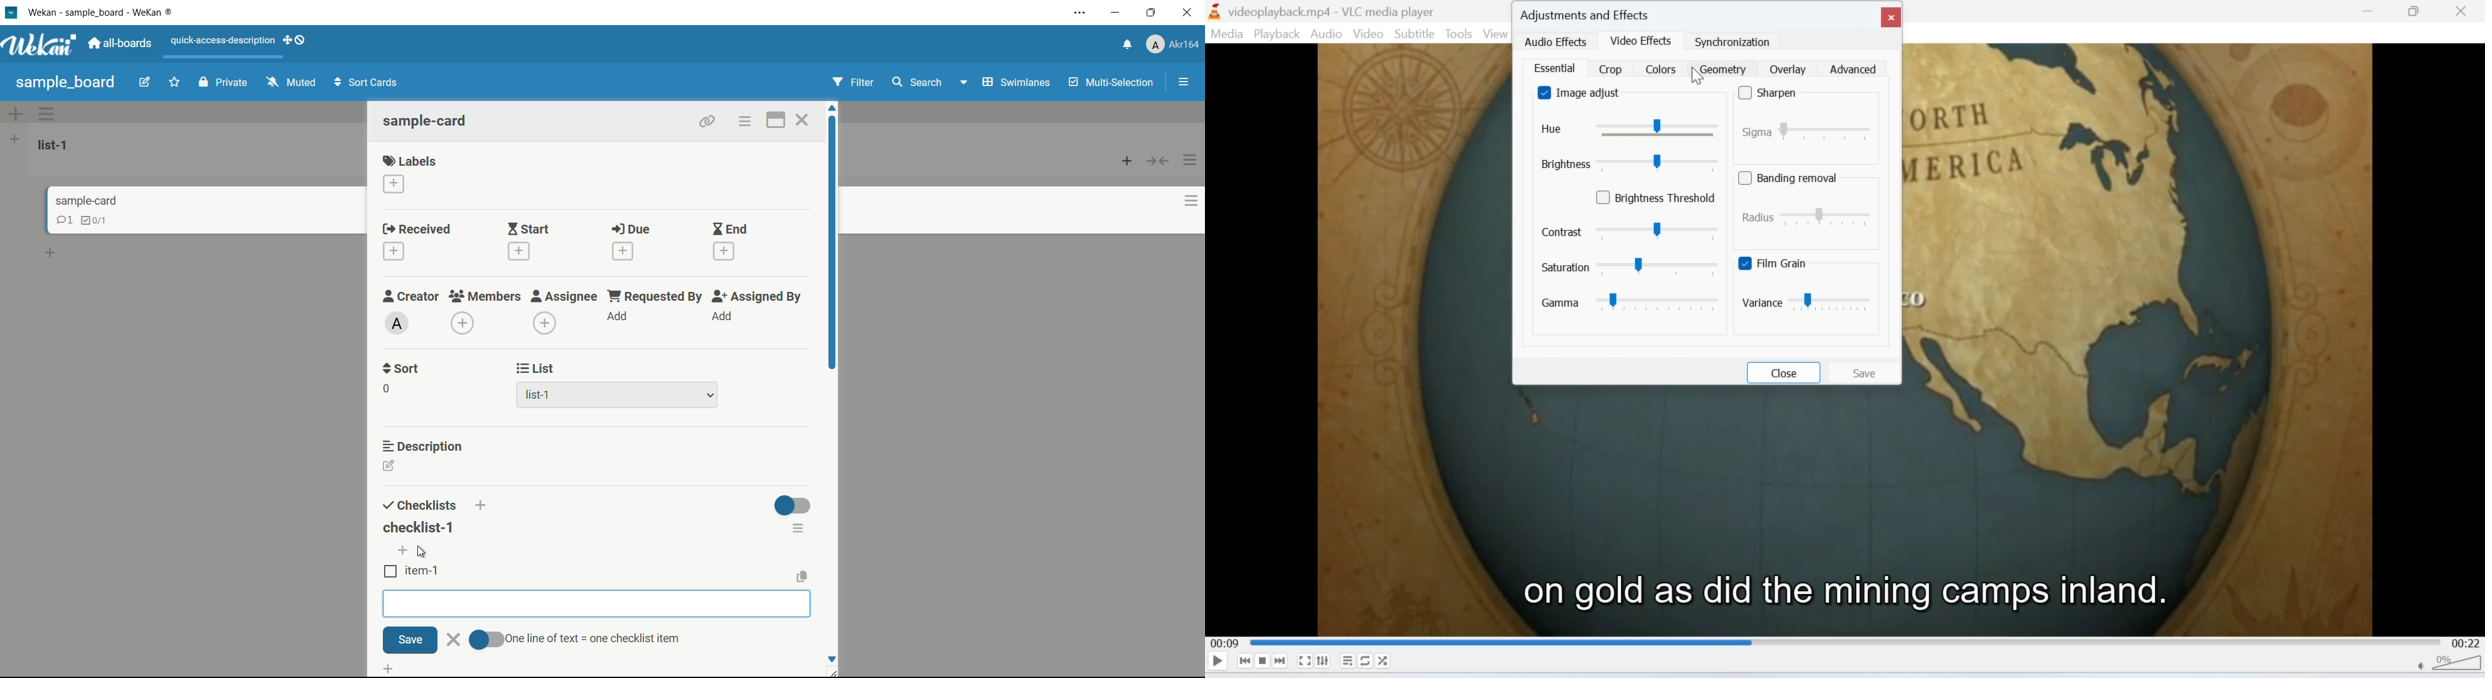  Describe the element at coordinates (724, 251) in the screenshot. I see `add date` at that location.